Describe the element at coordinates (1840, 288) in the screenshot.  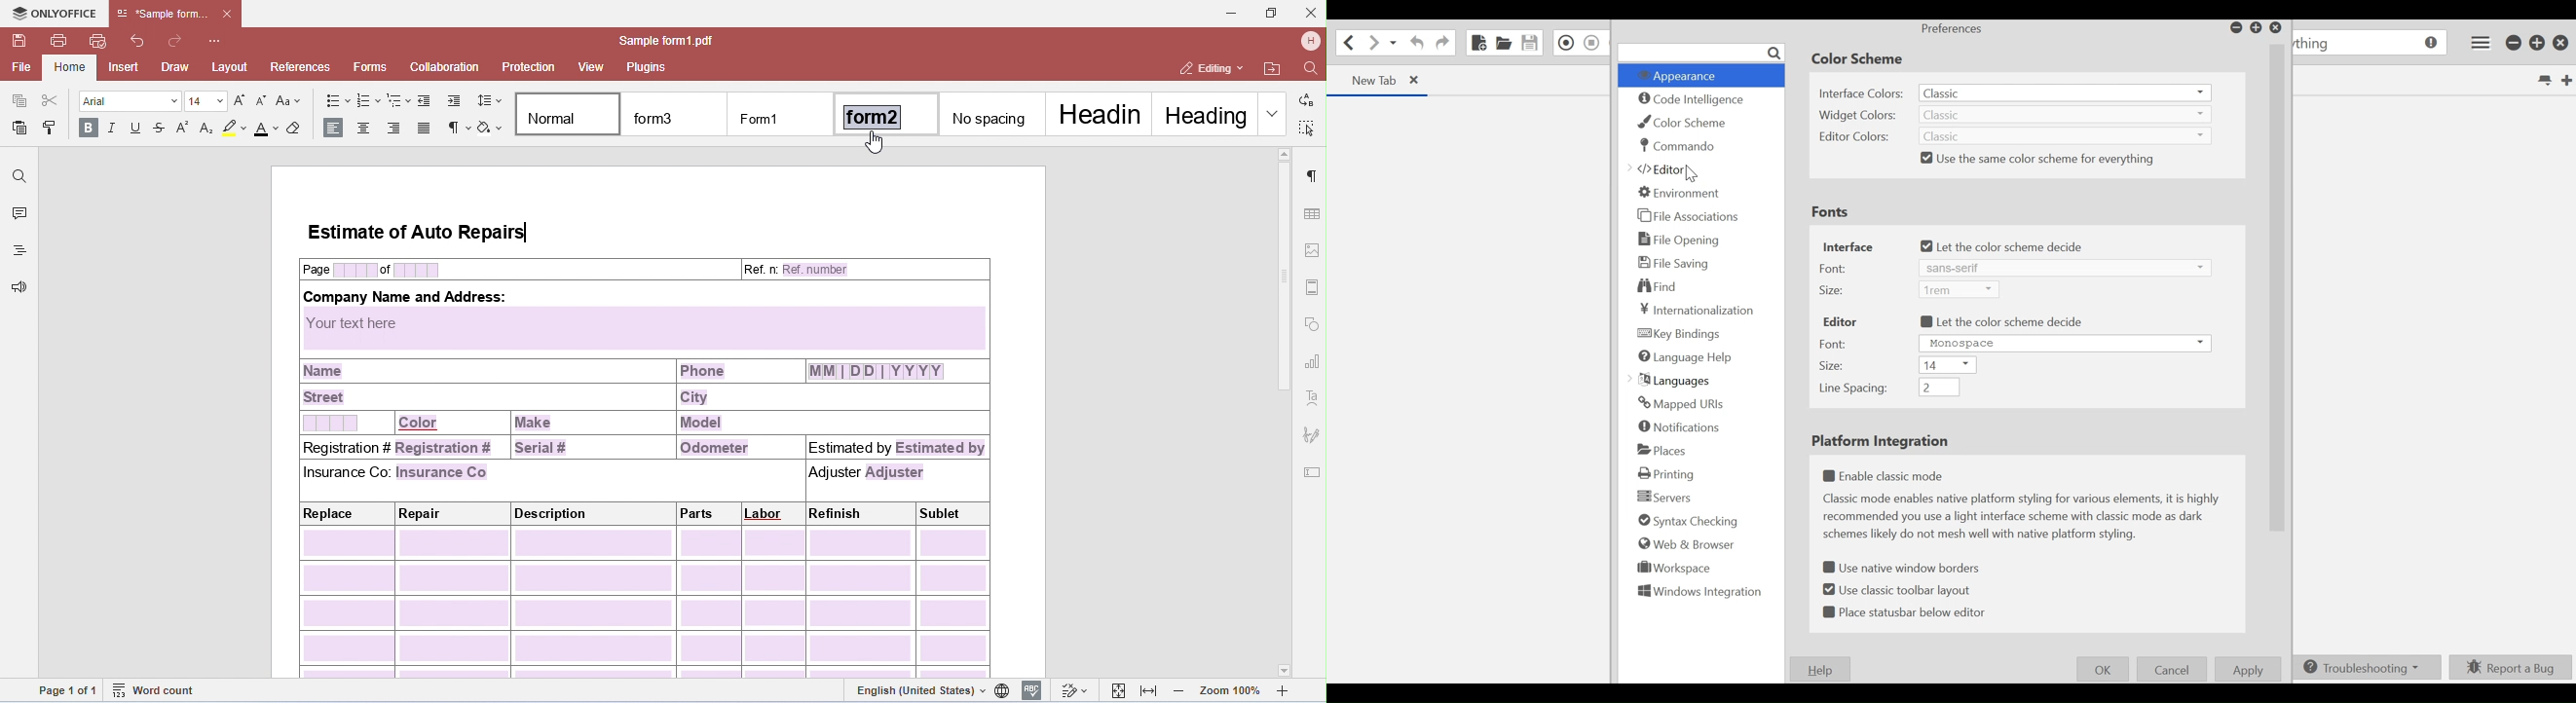
I see `Size:` at that location.